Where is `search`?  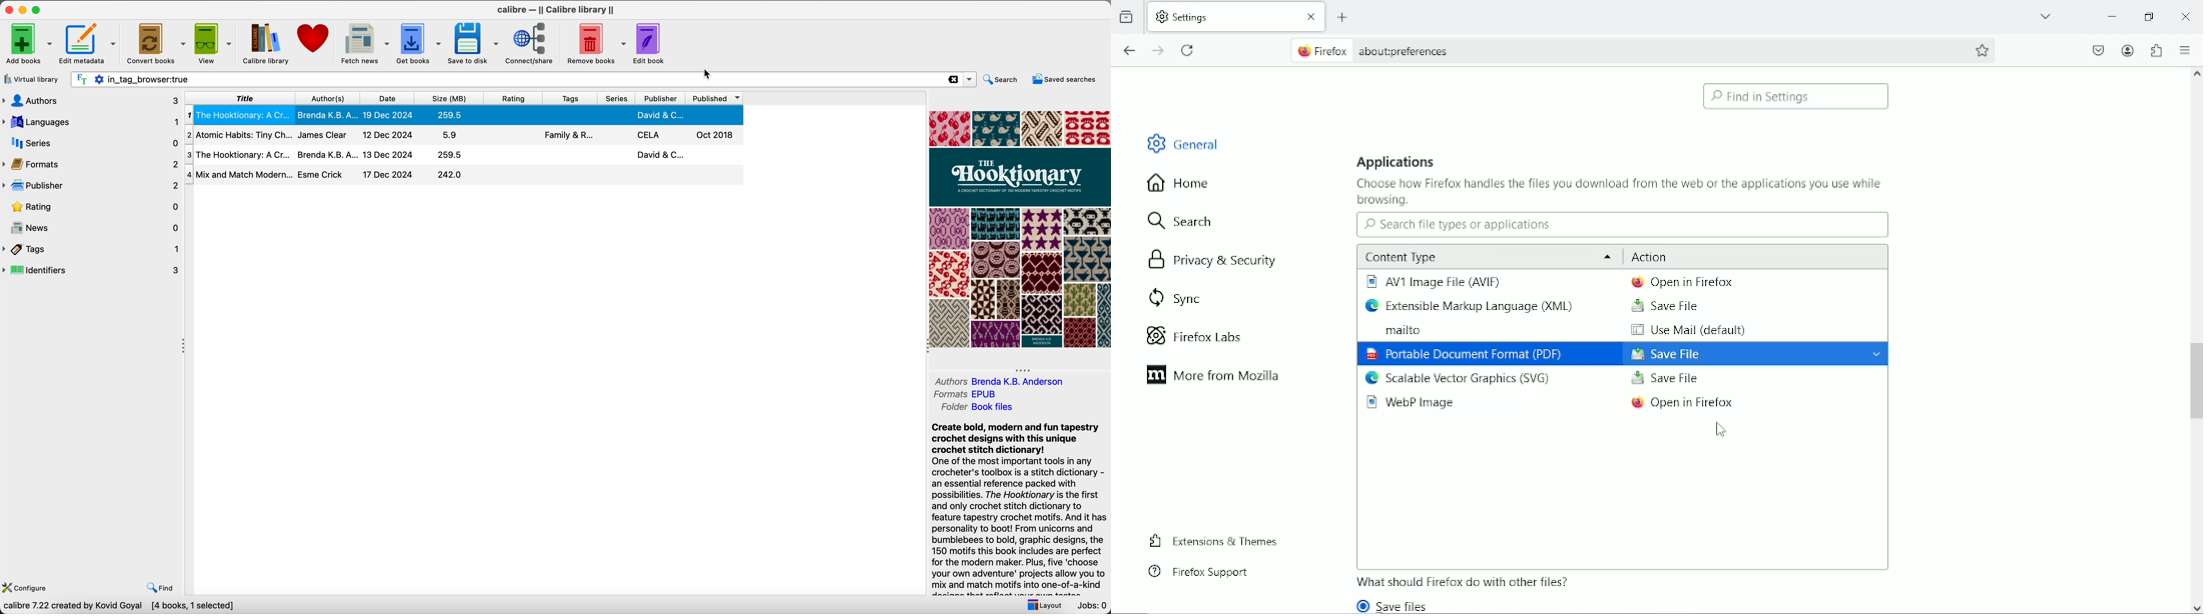 search is located at coordinates (1003, 81).